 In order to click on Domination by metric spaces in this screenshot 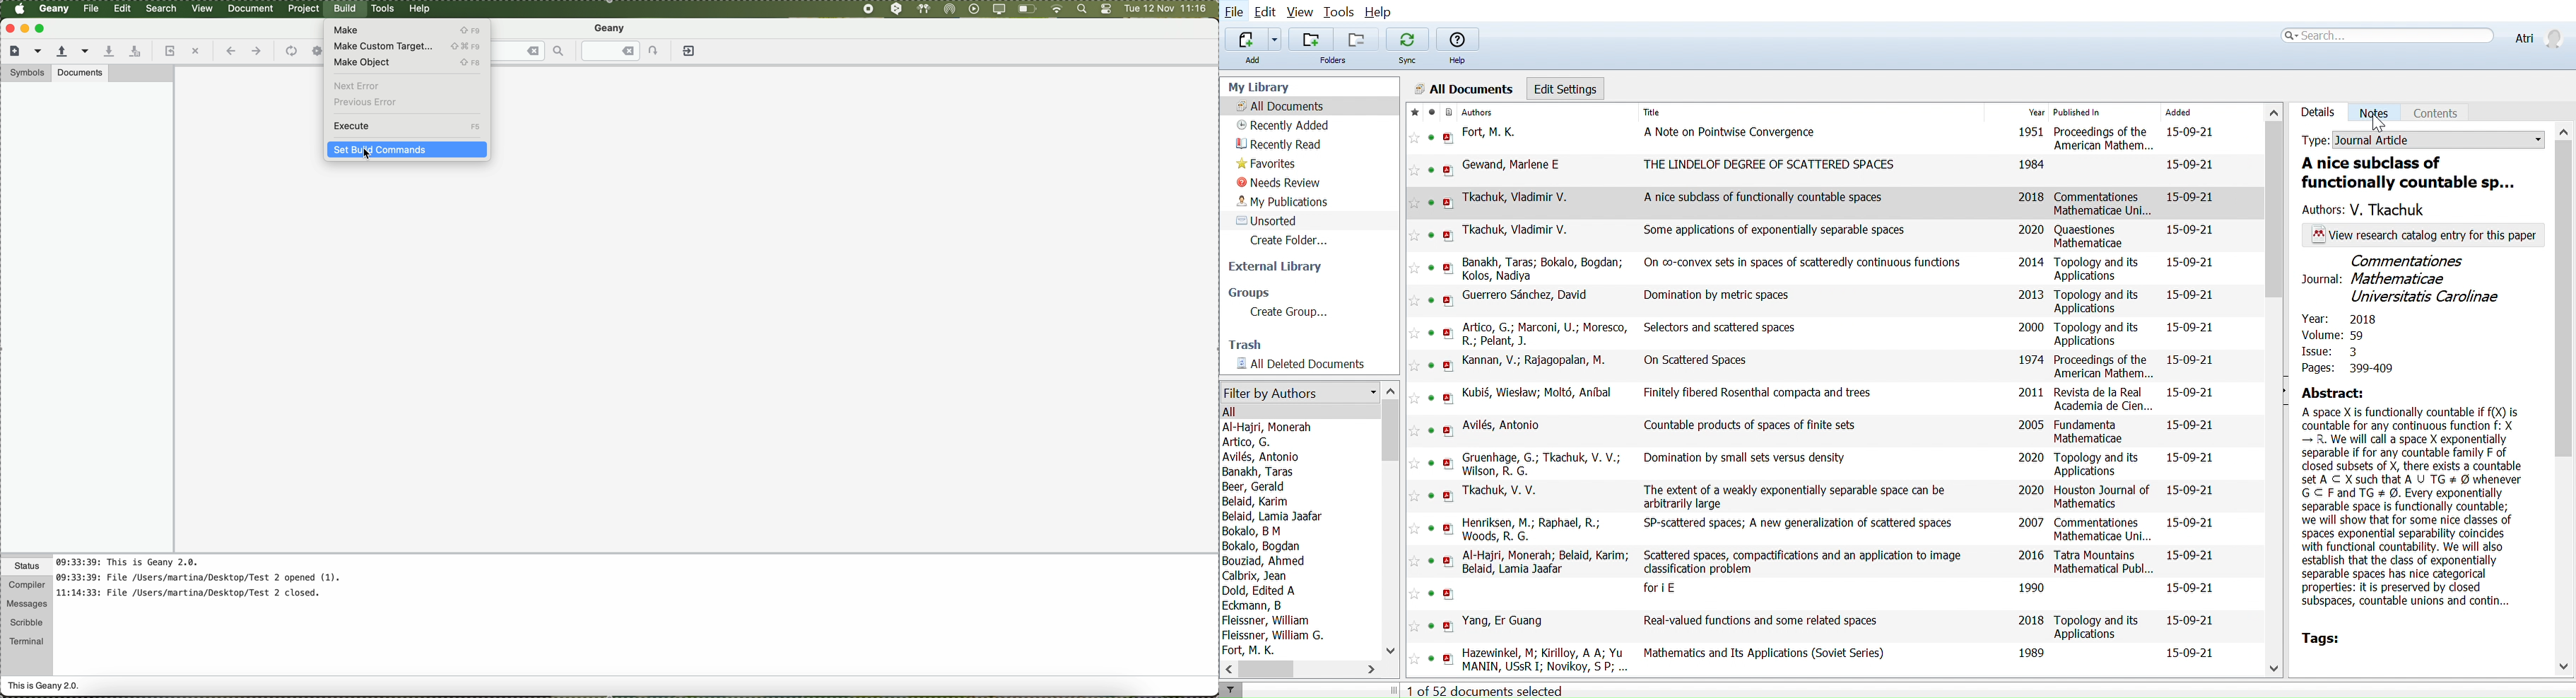, I will do `click(1719, 295)`.